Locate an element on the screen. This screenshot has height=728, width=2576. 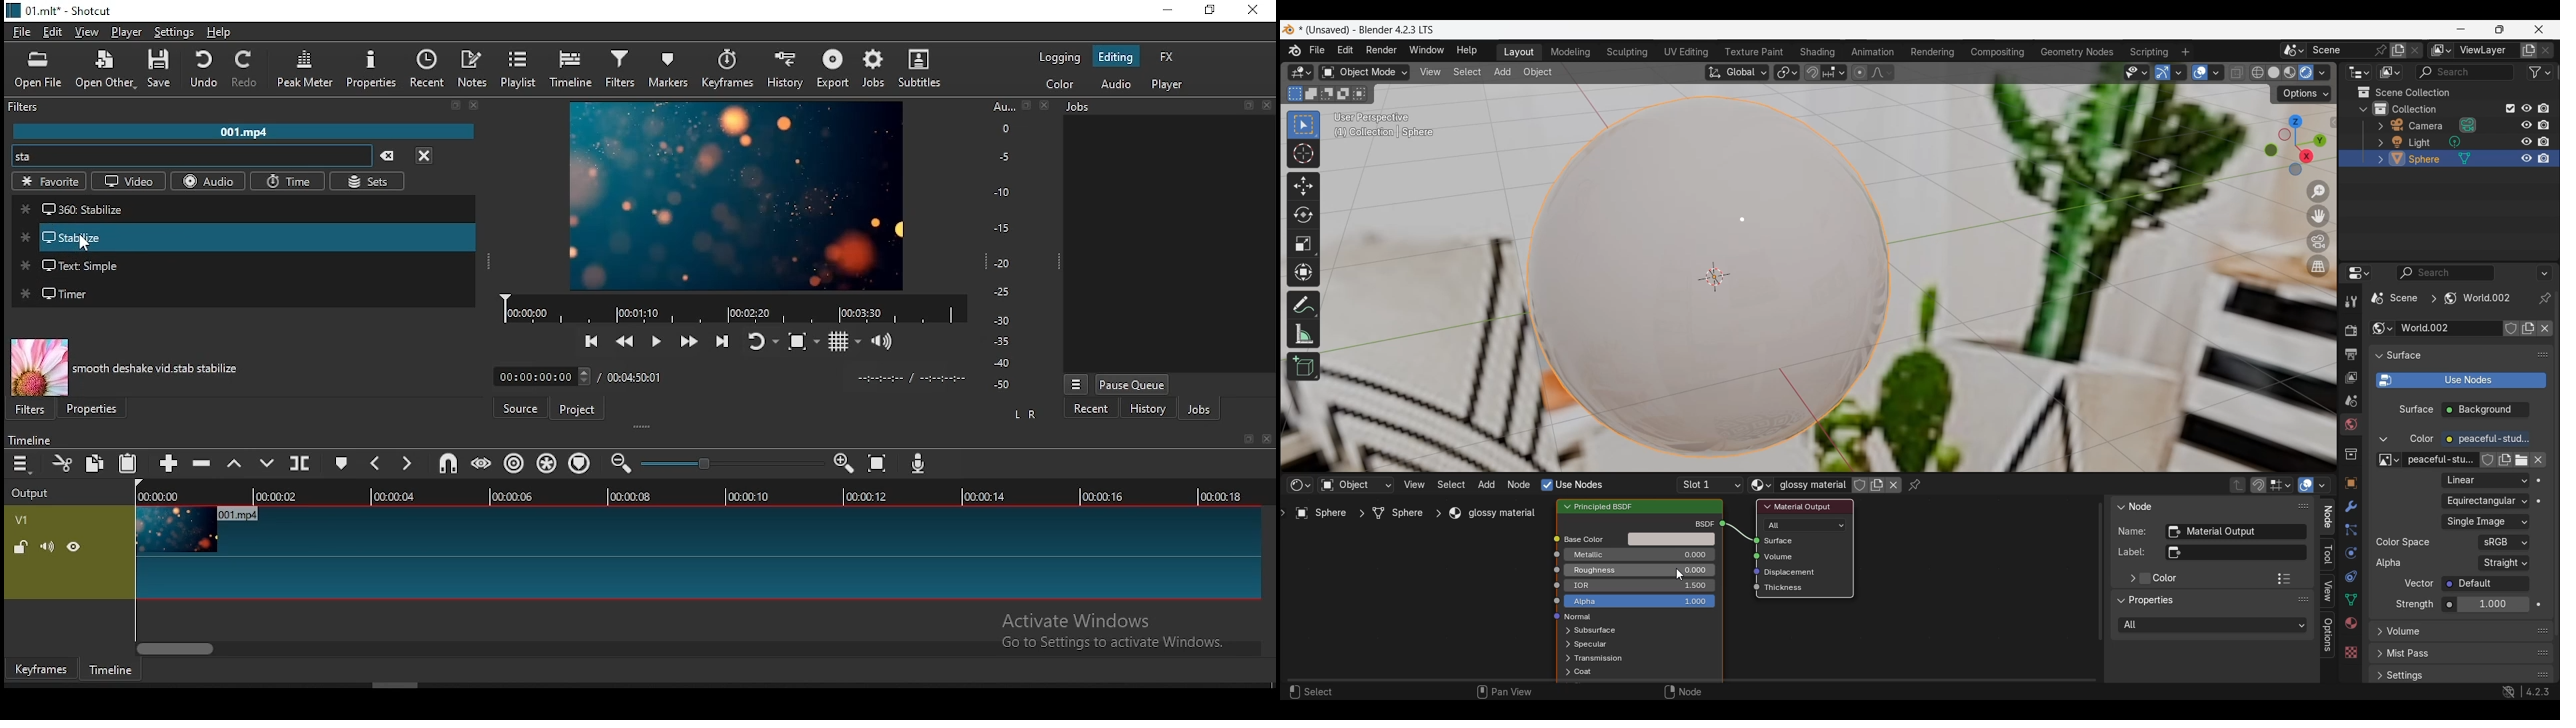
toggle grid display on the player is located at coordinates (843, 340).